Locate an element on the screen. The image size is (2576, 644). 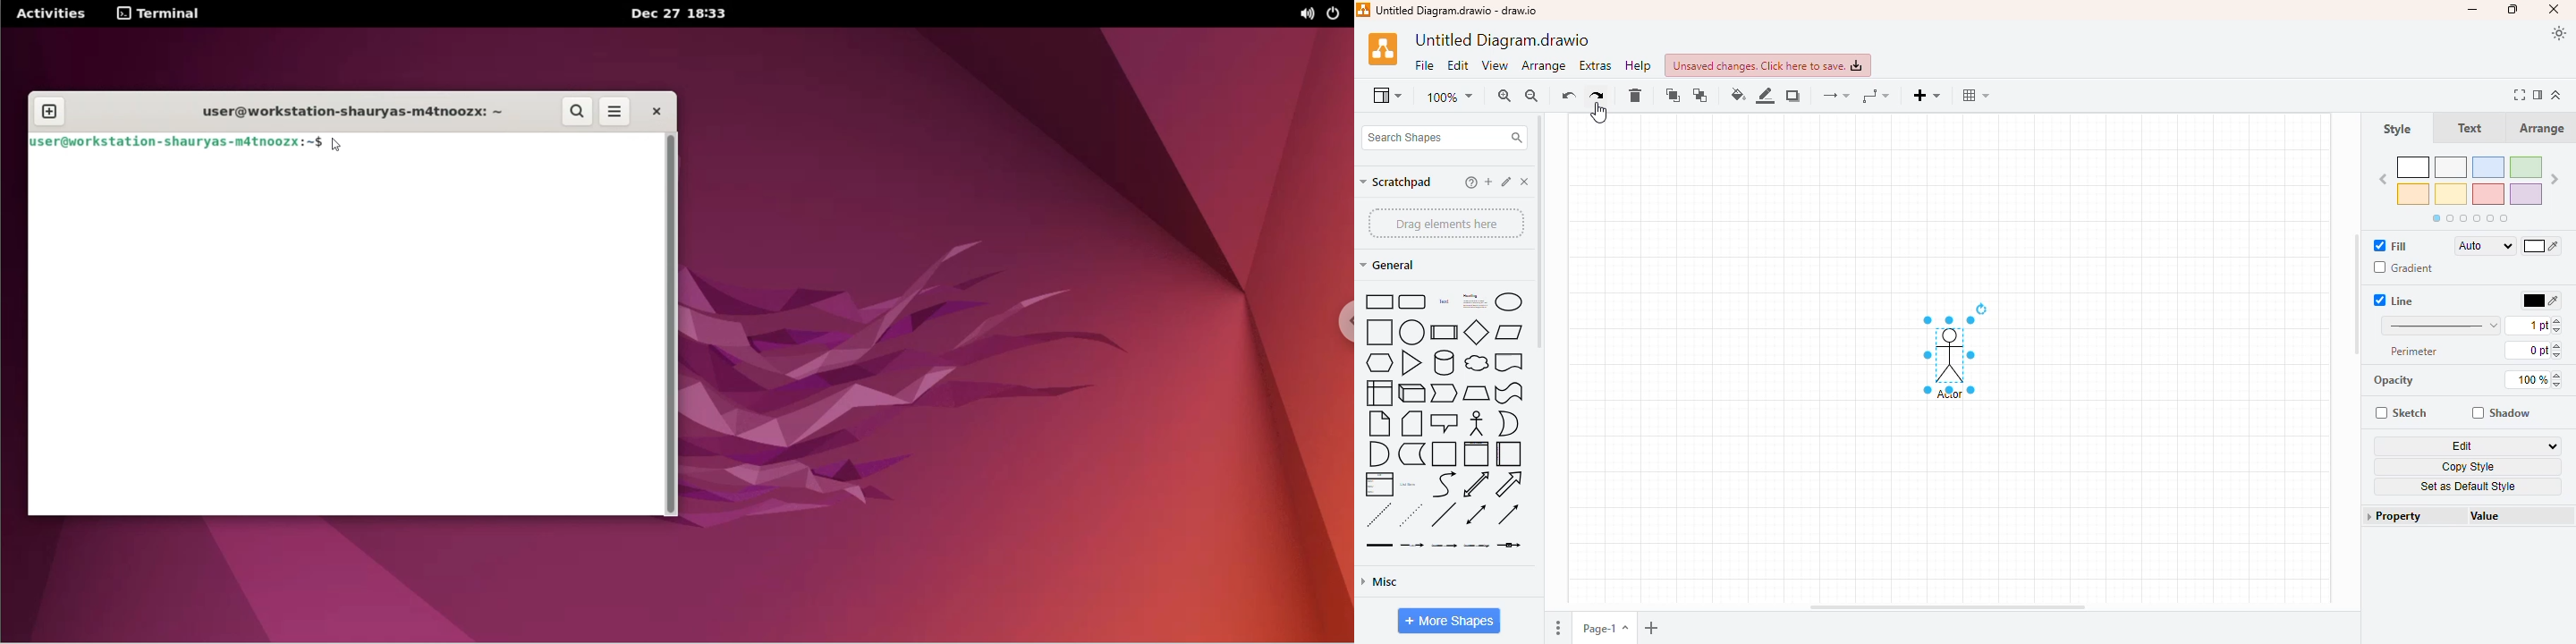
0 pt is located at coordinates (2535, 351).